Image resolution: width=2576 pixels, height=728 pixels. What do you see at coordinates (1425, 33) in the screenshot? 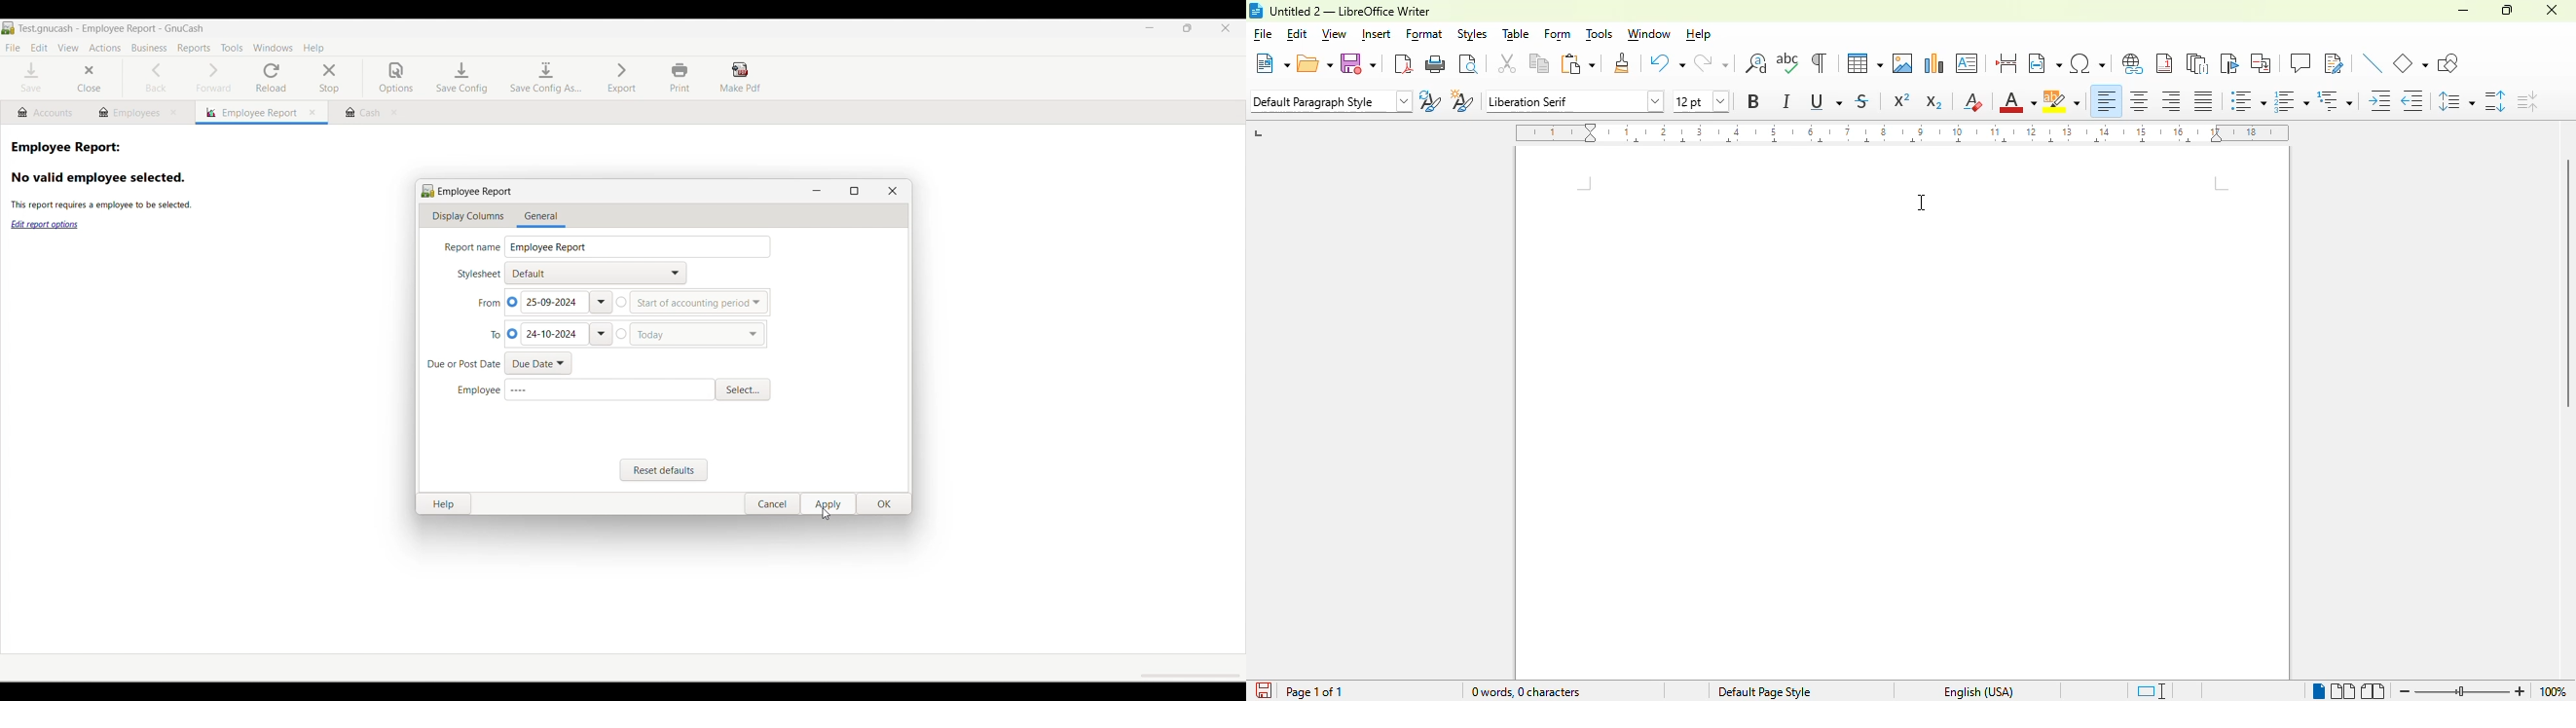
I see `format` at bounding box center [1425, 33].